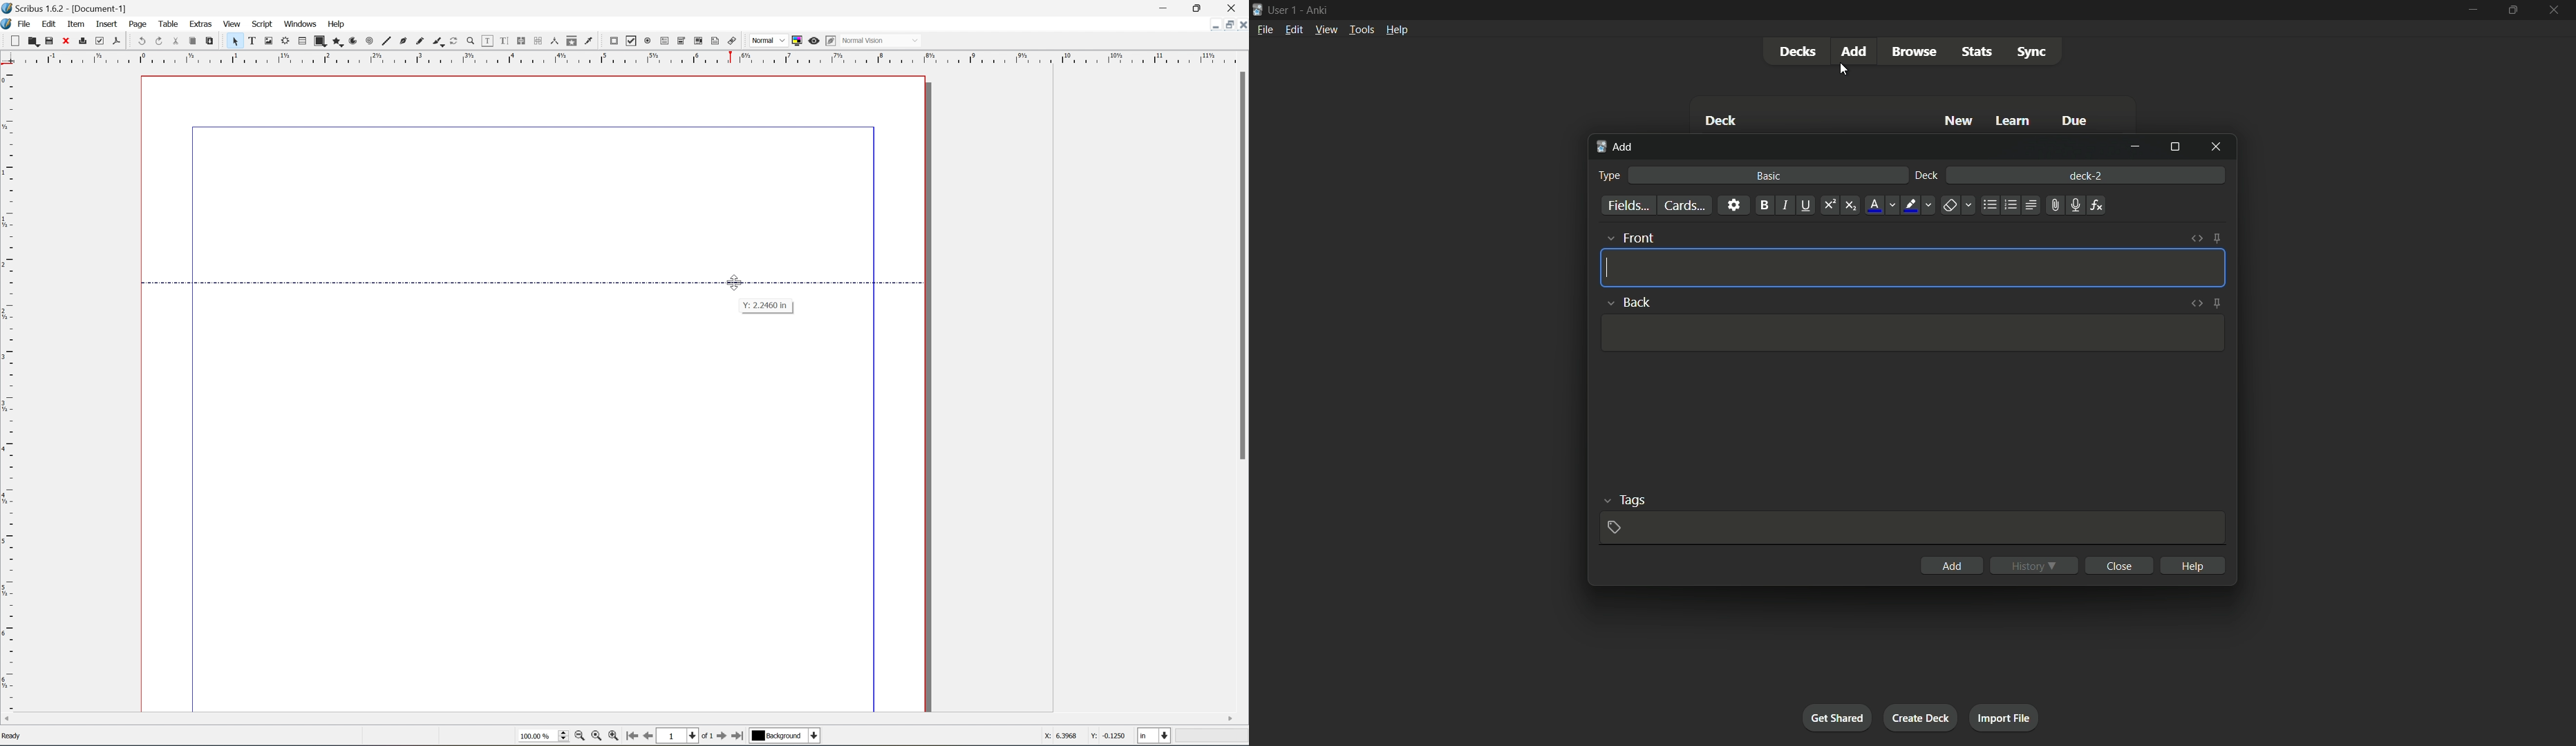 This screenshot has width=2576, height=756. I want to click on back, so click(1631, 302).